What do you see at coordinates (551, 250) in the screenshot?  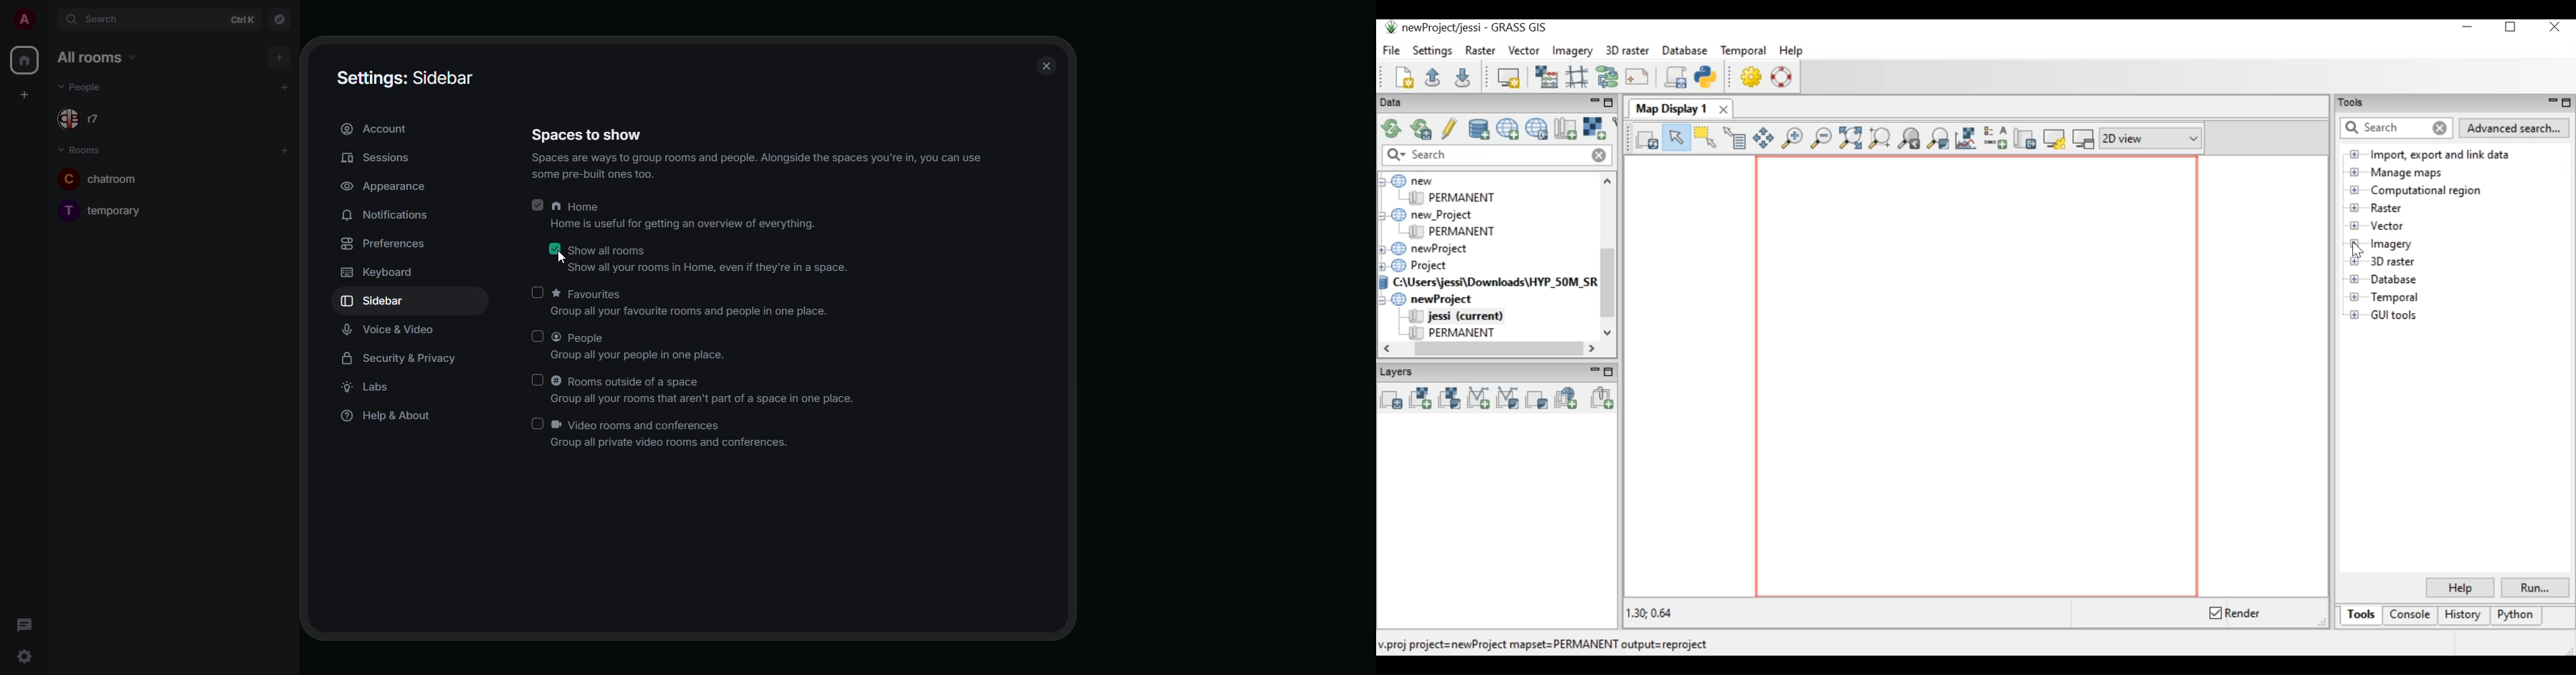 I see `enabled` at bounding box center [551, 250].